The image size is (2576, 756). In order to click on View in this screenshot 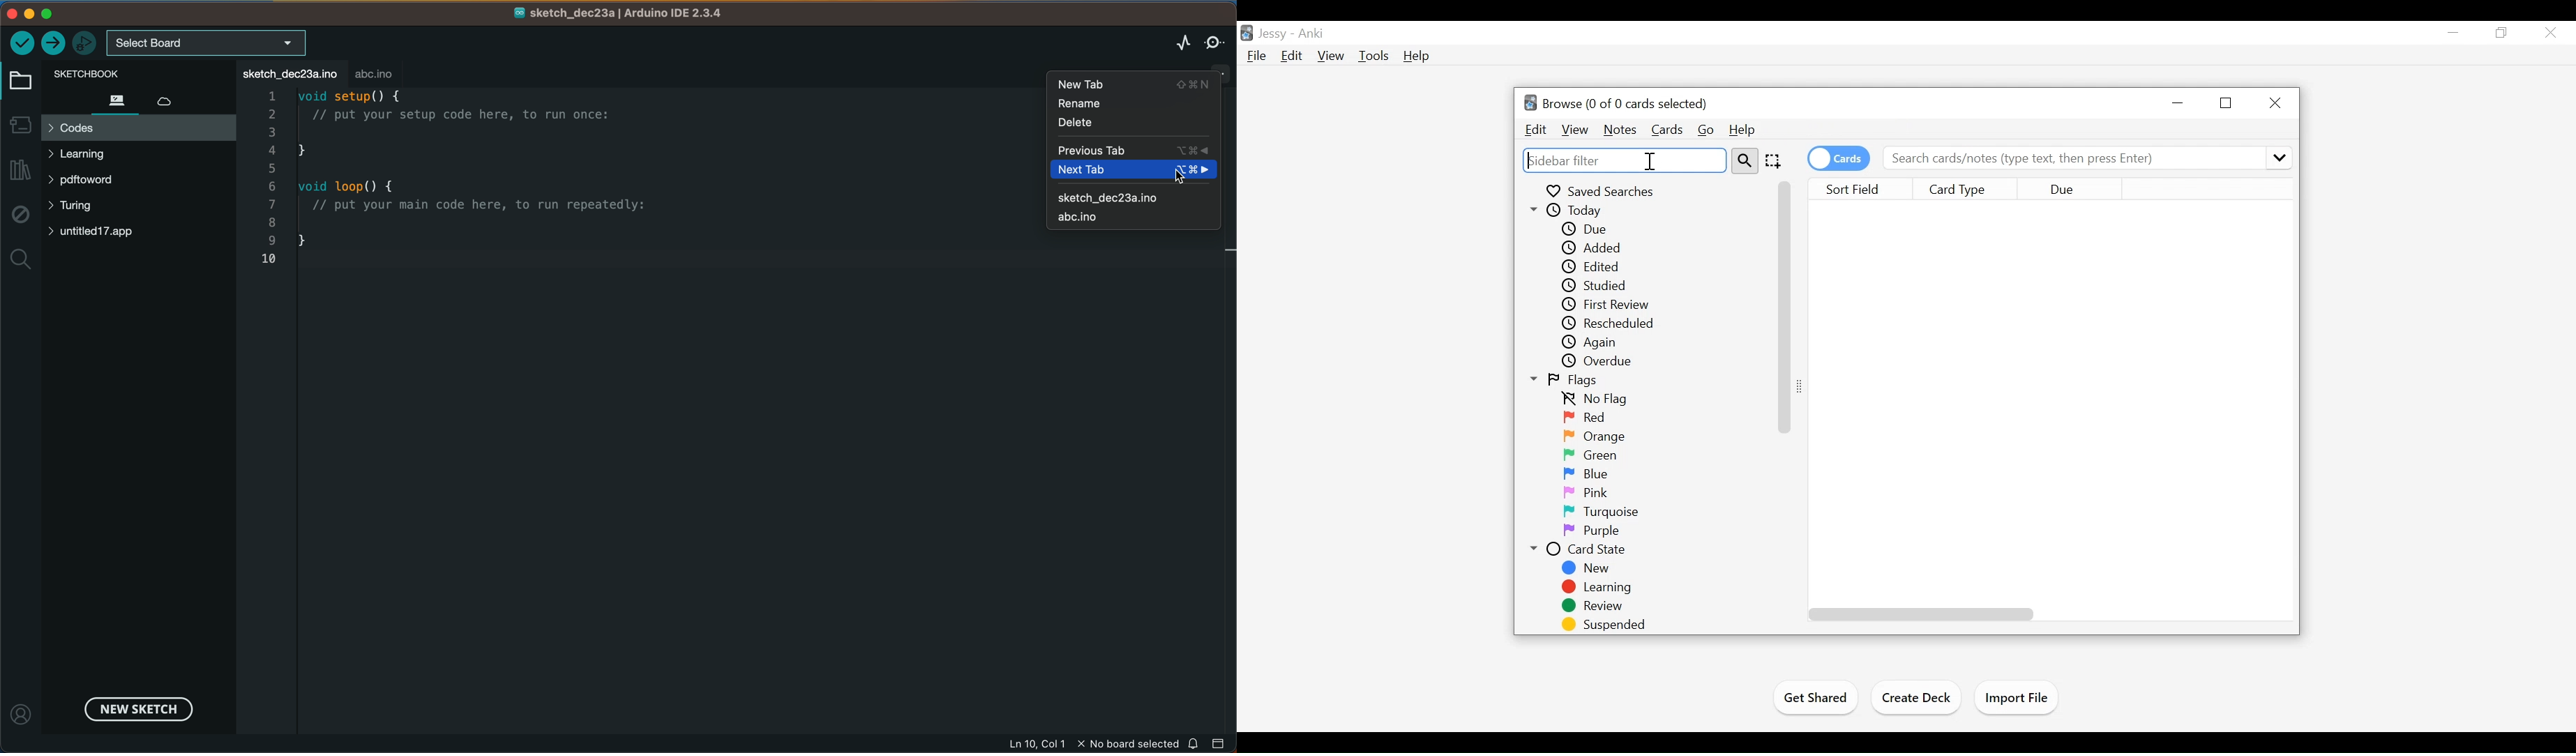, I will do `click(1574, 130)`.